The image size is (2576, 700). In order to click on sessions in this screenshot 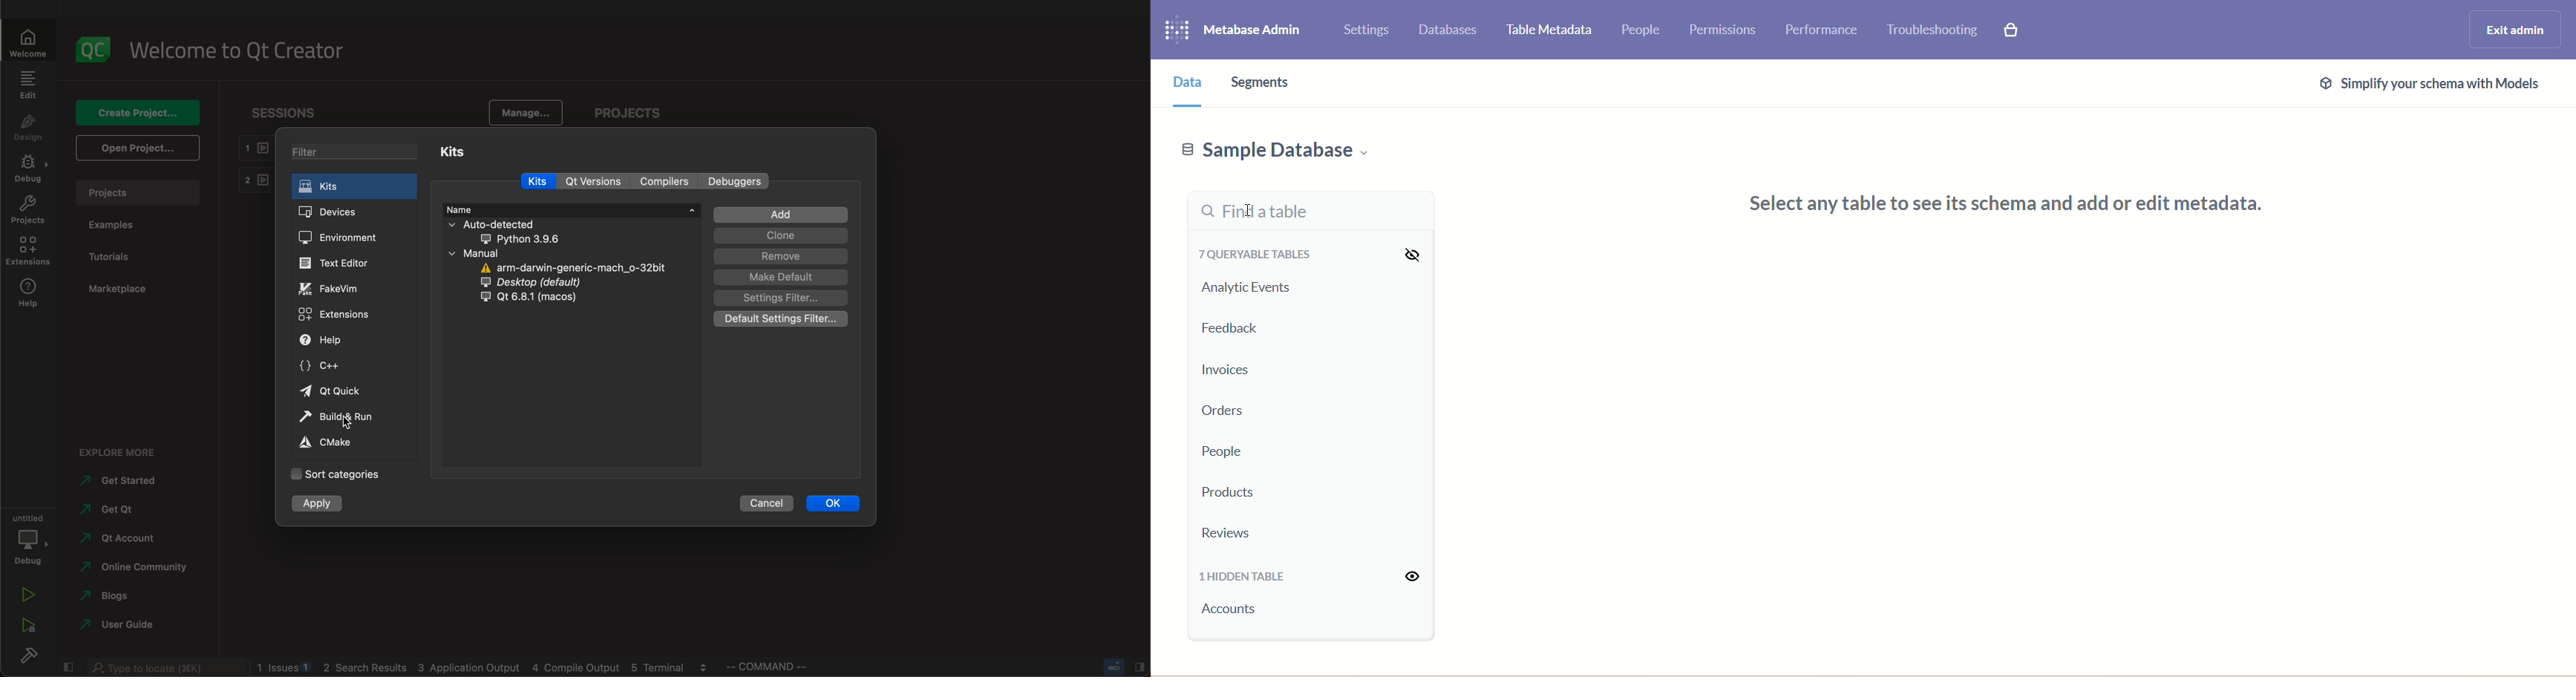, I will do `click(290, 111)`.